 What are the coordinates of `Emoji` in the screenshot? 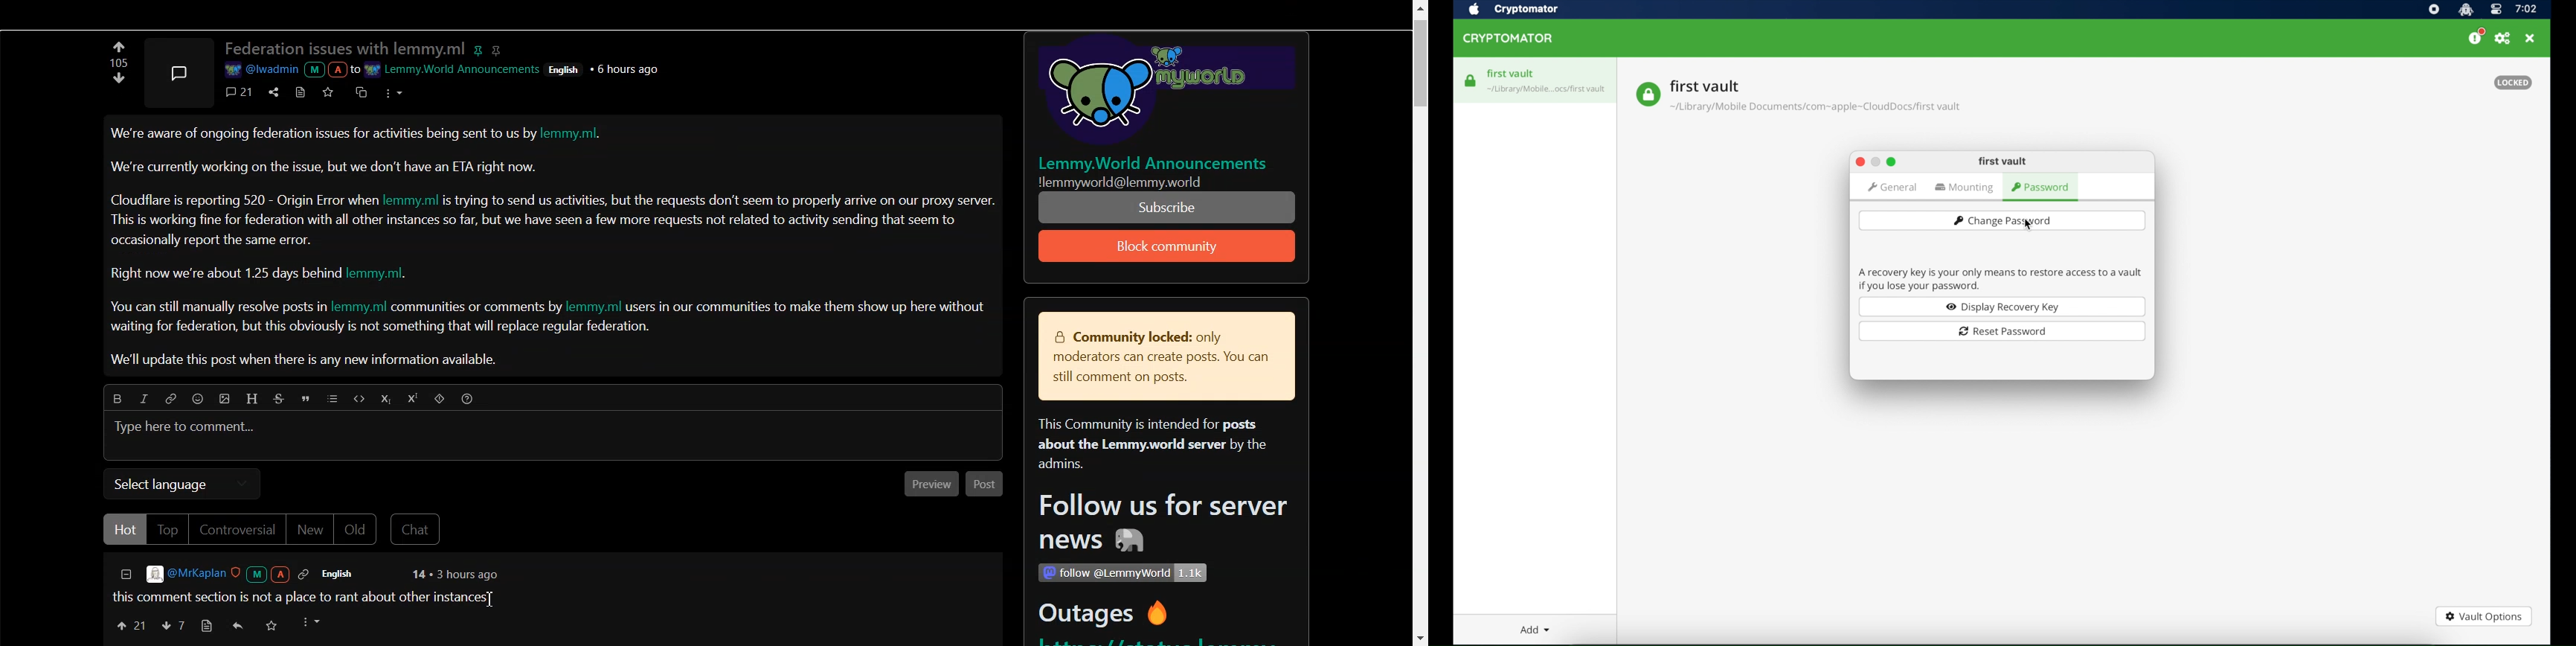 It's located at (202, 400).